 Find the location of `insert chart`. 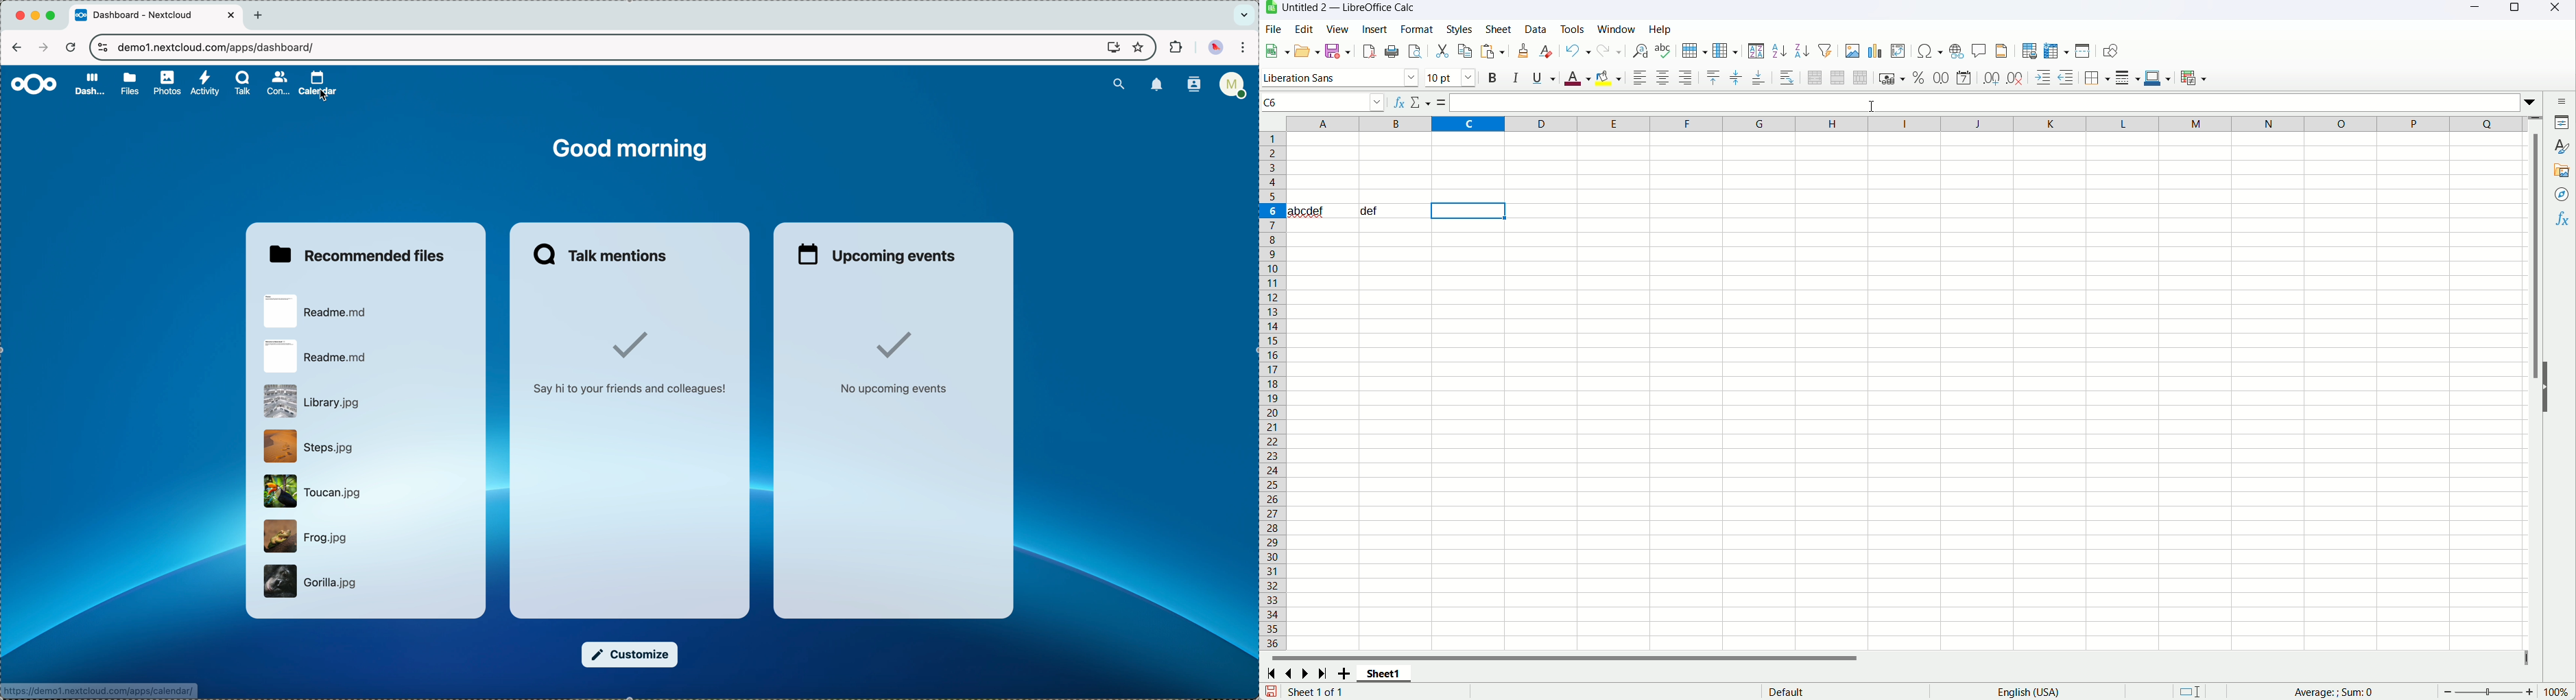

insert chart is located at coordinates (1874, 51).